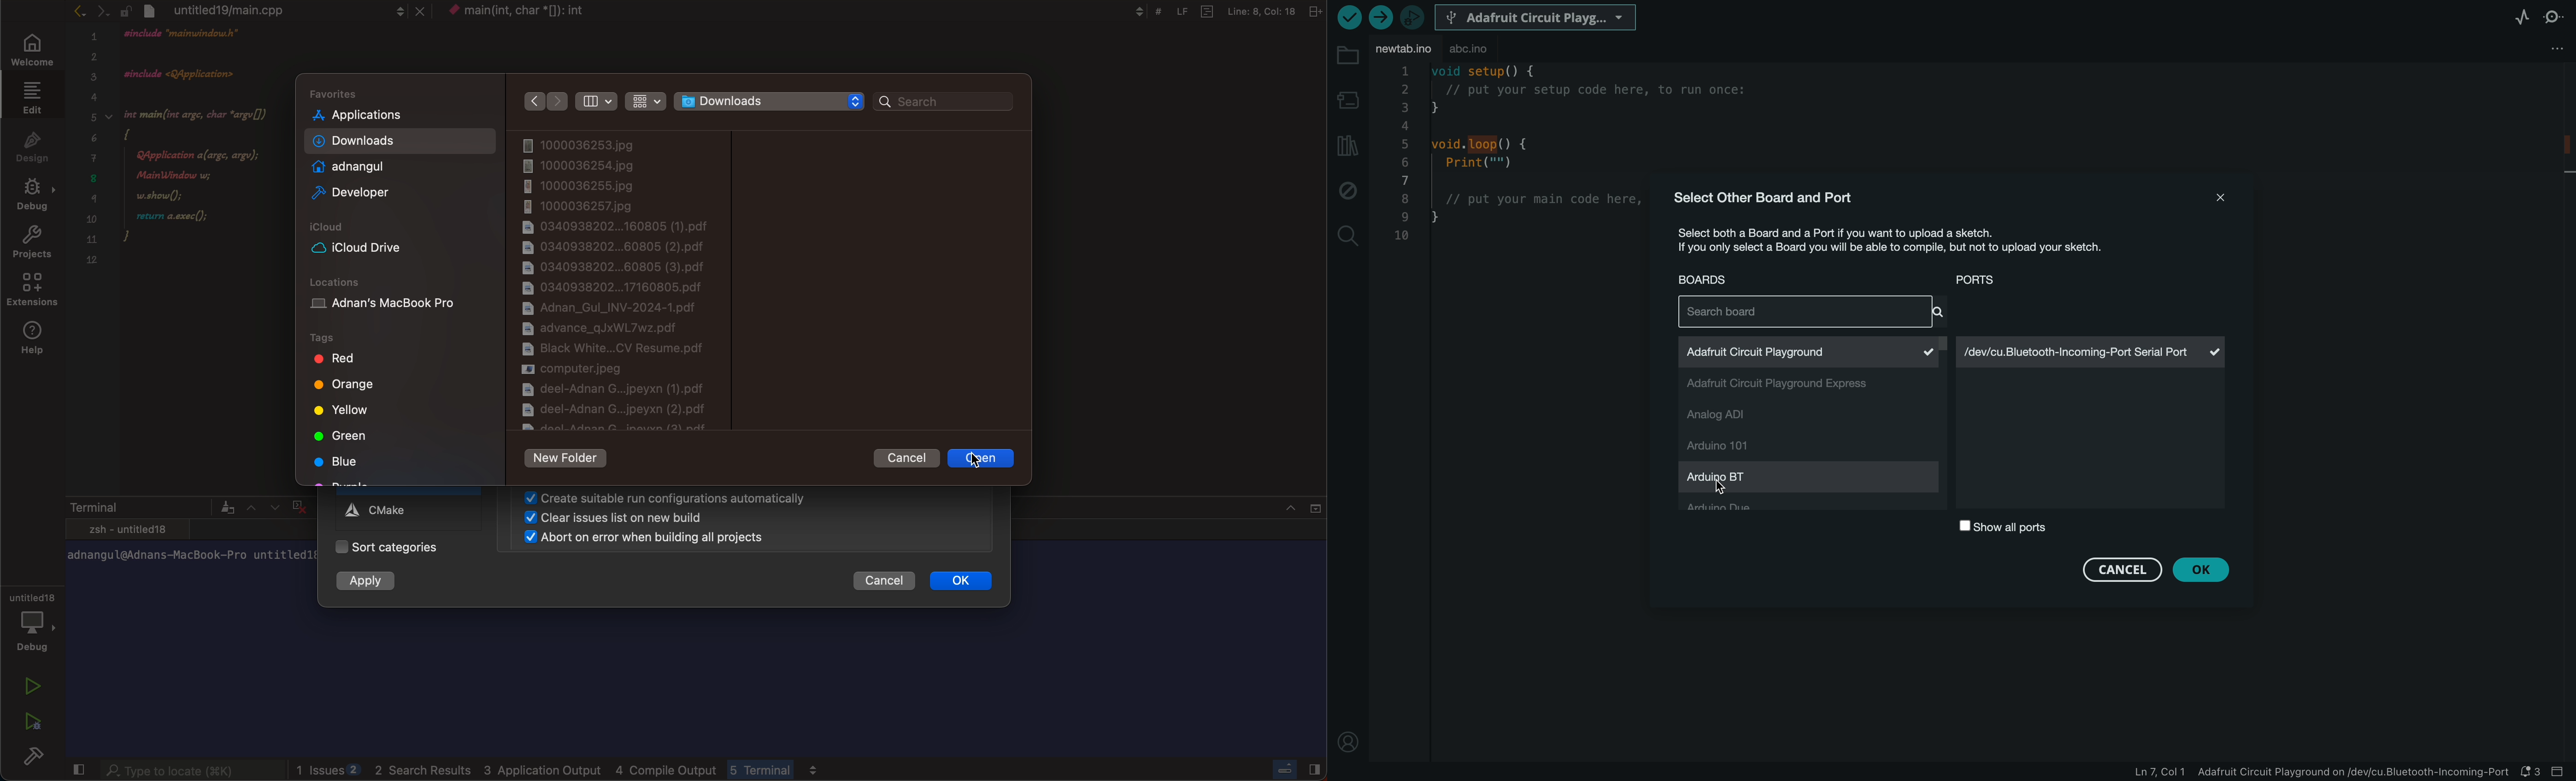 The image size is (2576, 784). Describe the element at coordinates (1349, 55) in the screenshot. I see `folder` at that location.